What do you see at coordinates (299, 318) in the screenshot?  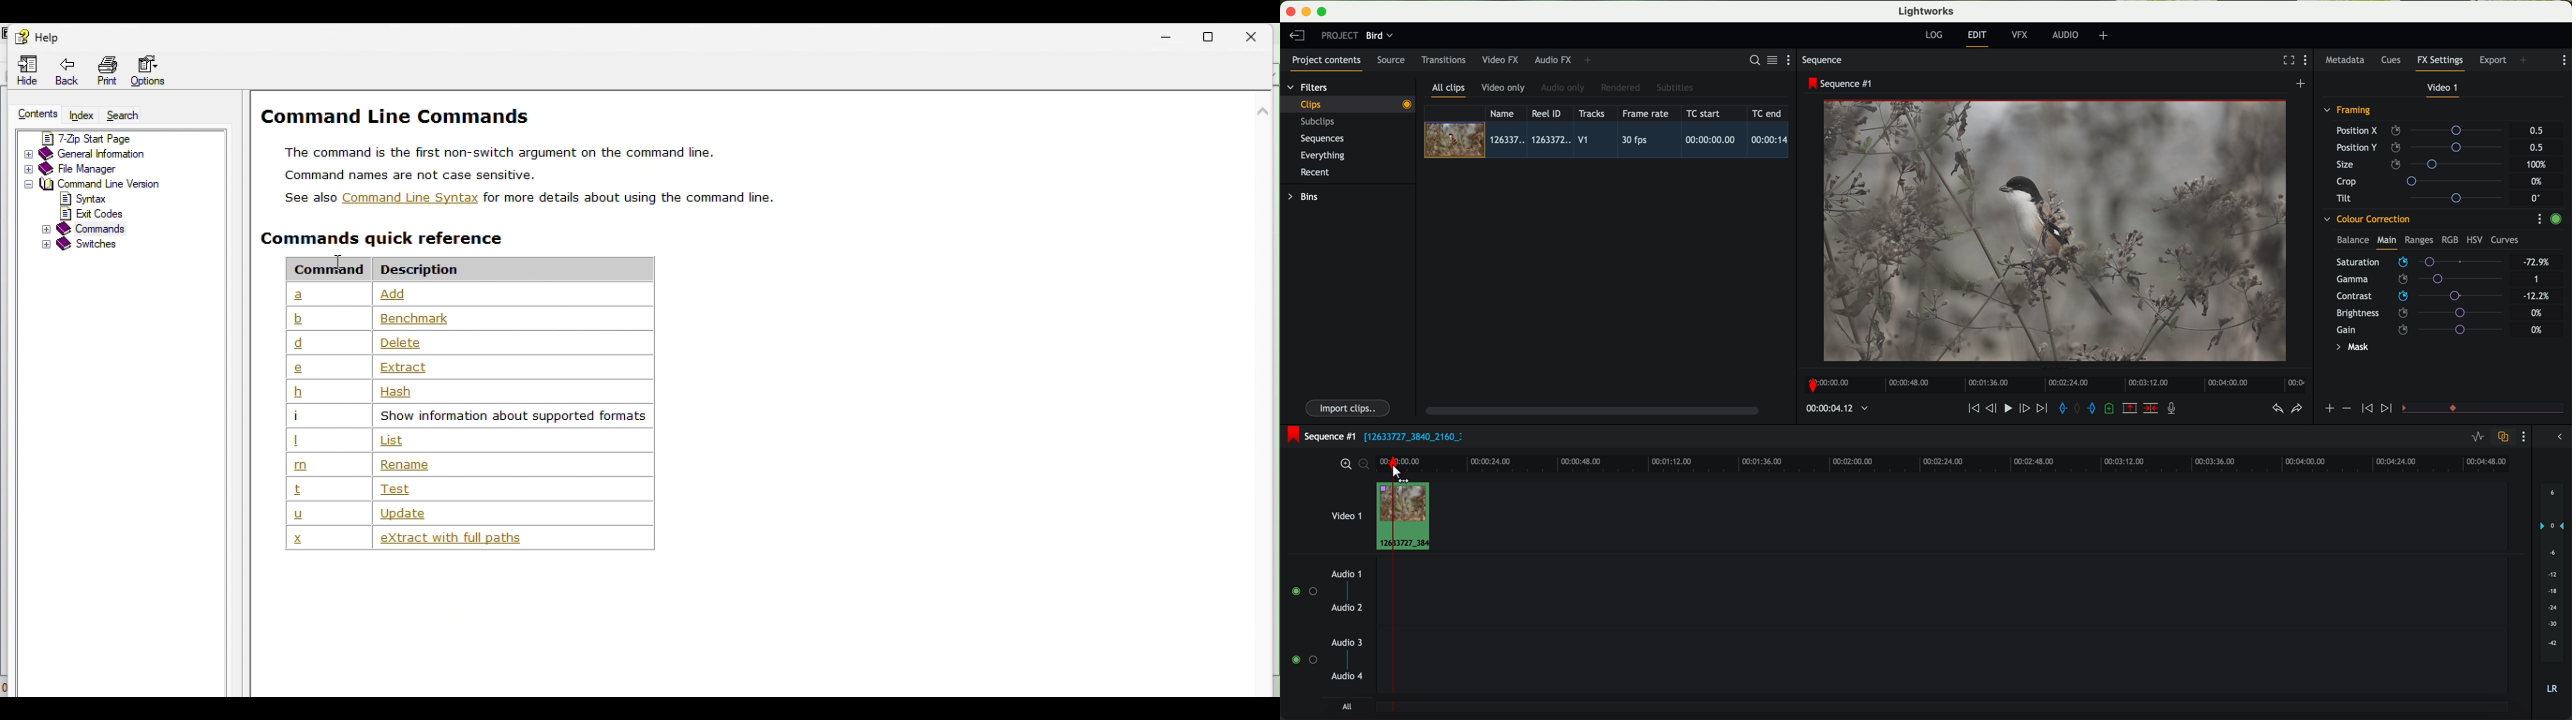 I see `b` at bounding box center [299, 318].